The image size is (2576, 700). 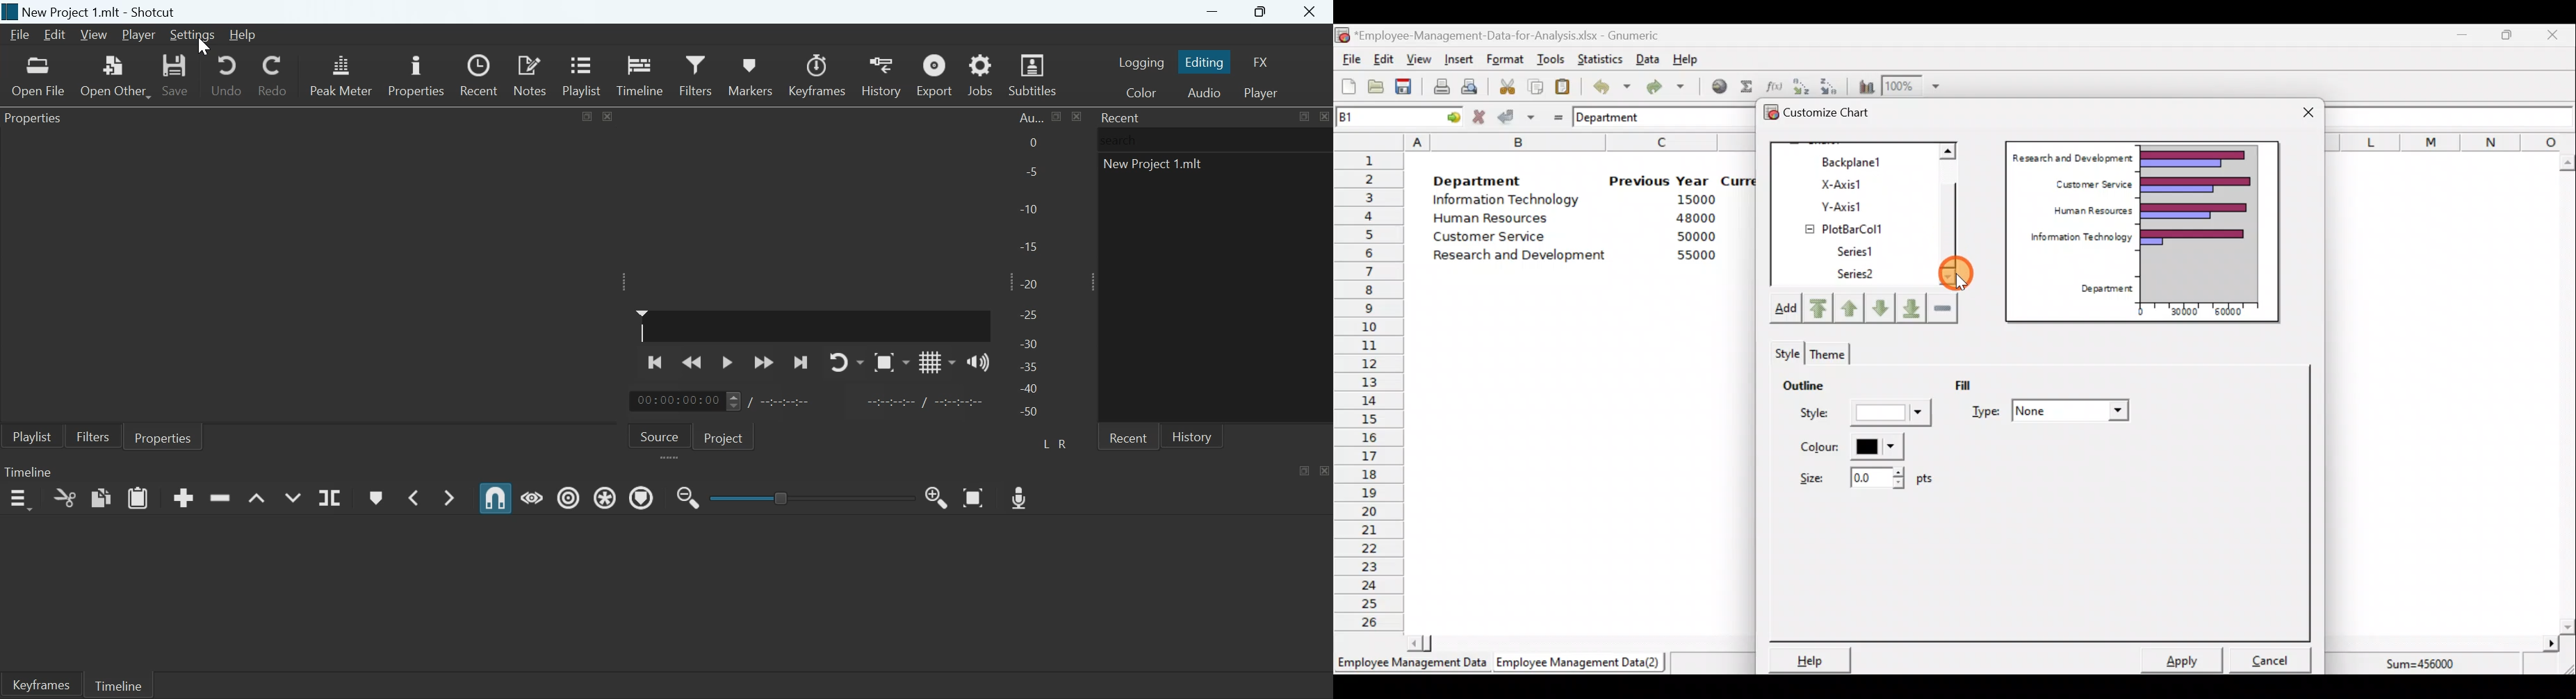 I want to click on 0, so click(x=2141, y=311).